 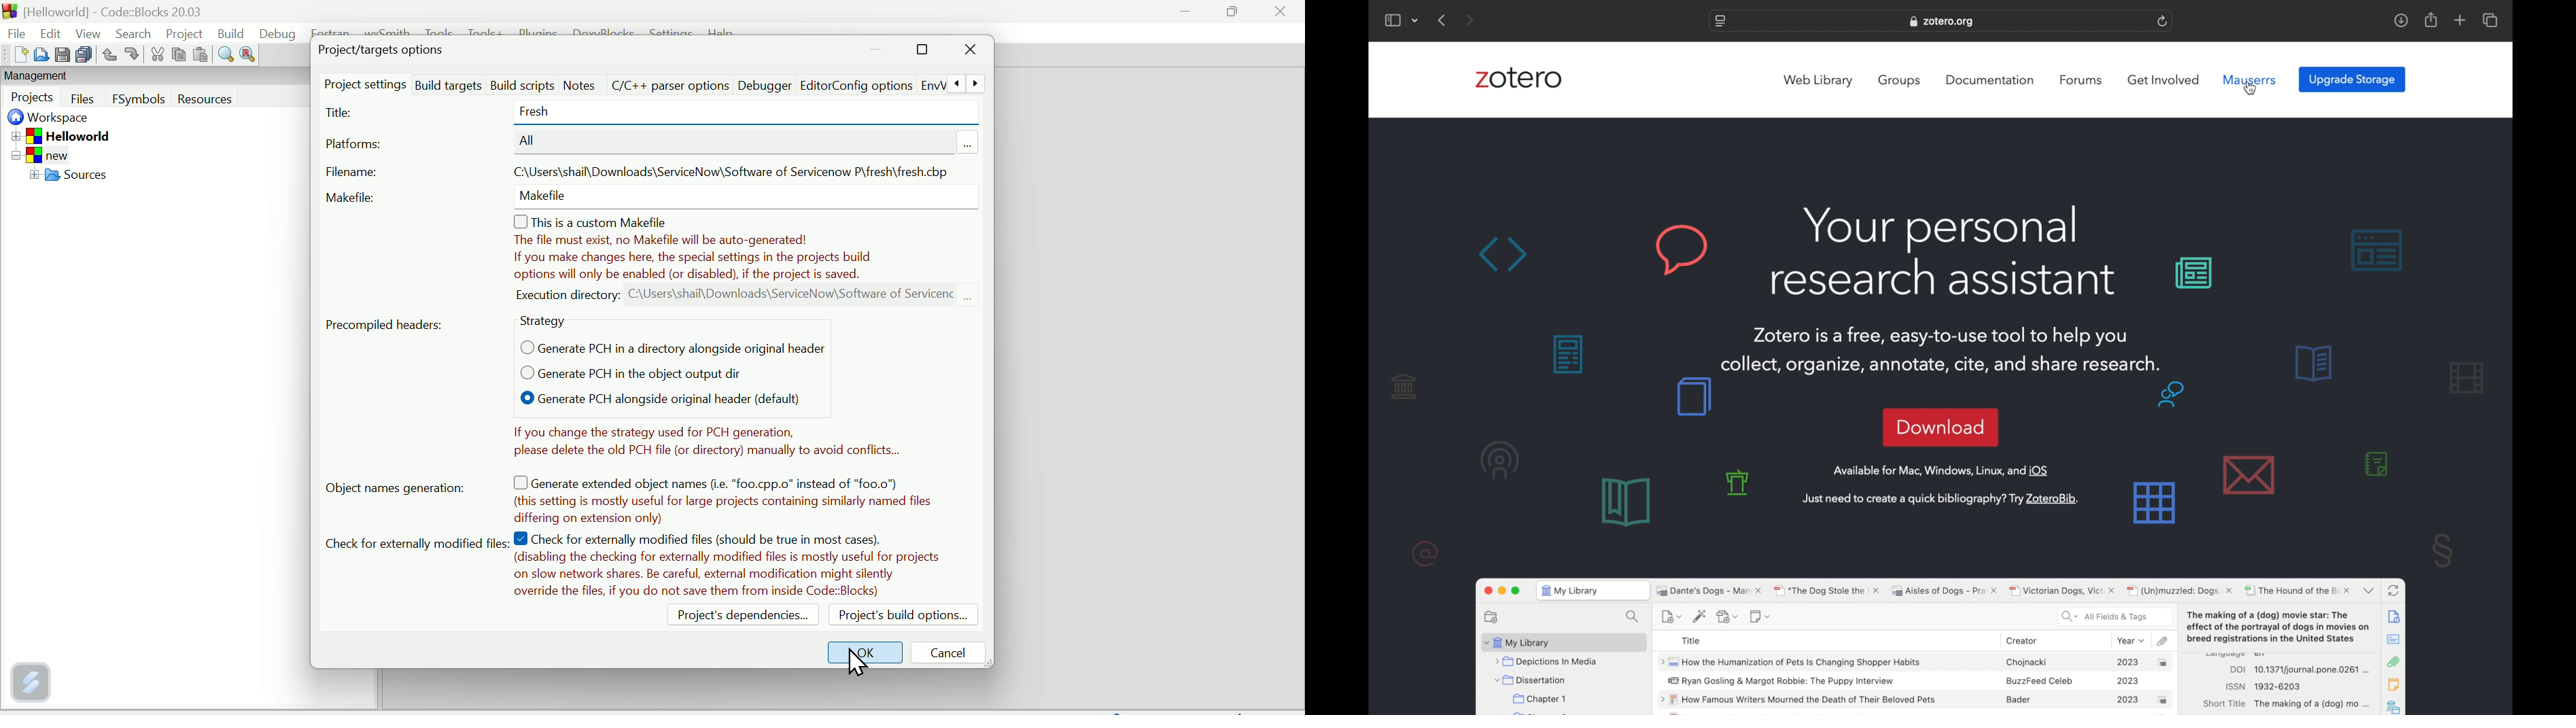 What do you see at coordinates (33, 98) in the screenshot?
I see `Projects` at bounding box center [33, 98].